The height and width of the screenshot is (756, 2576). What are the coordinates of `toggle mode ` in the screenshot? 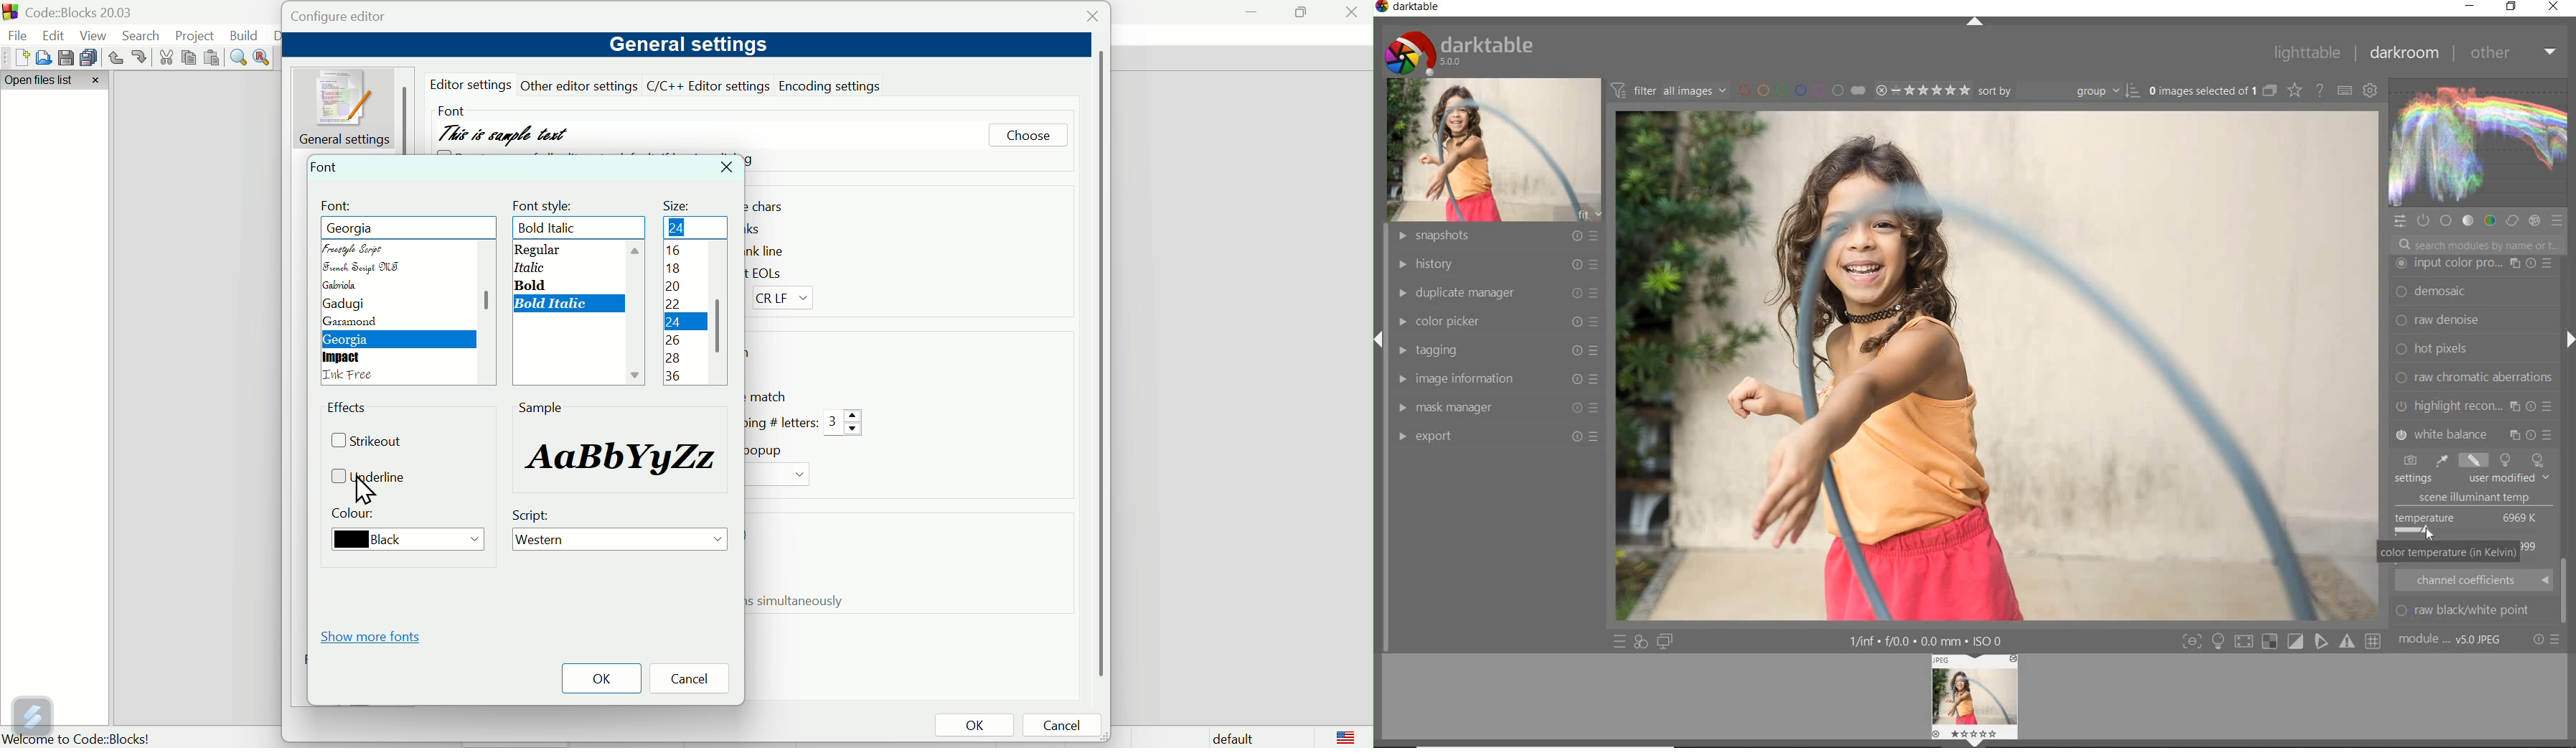 It's located at (2322, 643).